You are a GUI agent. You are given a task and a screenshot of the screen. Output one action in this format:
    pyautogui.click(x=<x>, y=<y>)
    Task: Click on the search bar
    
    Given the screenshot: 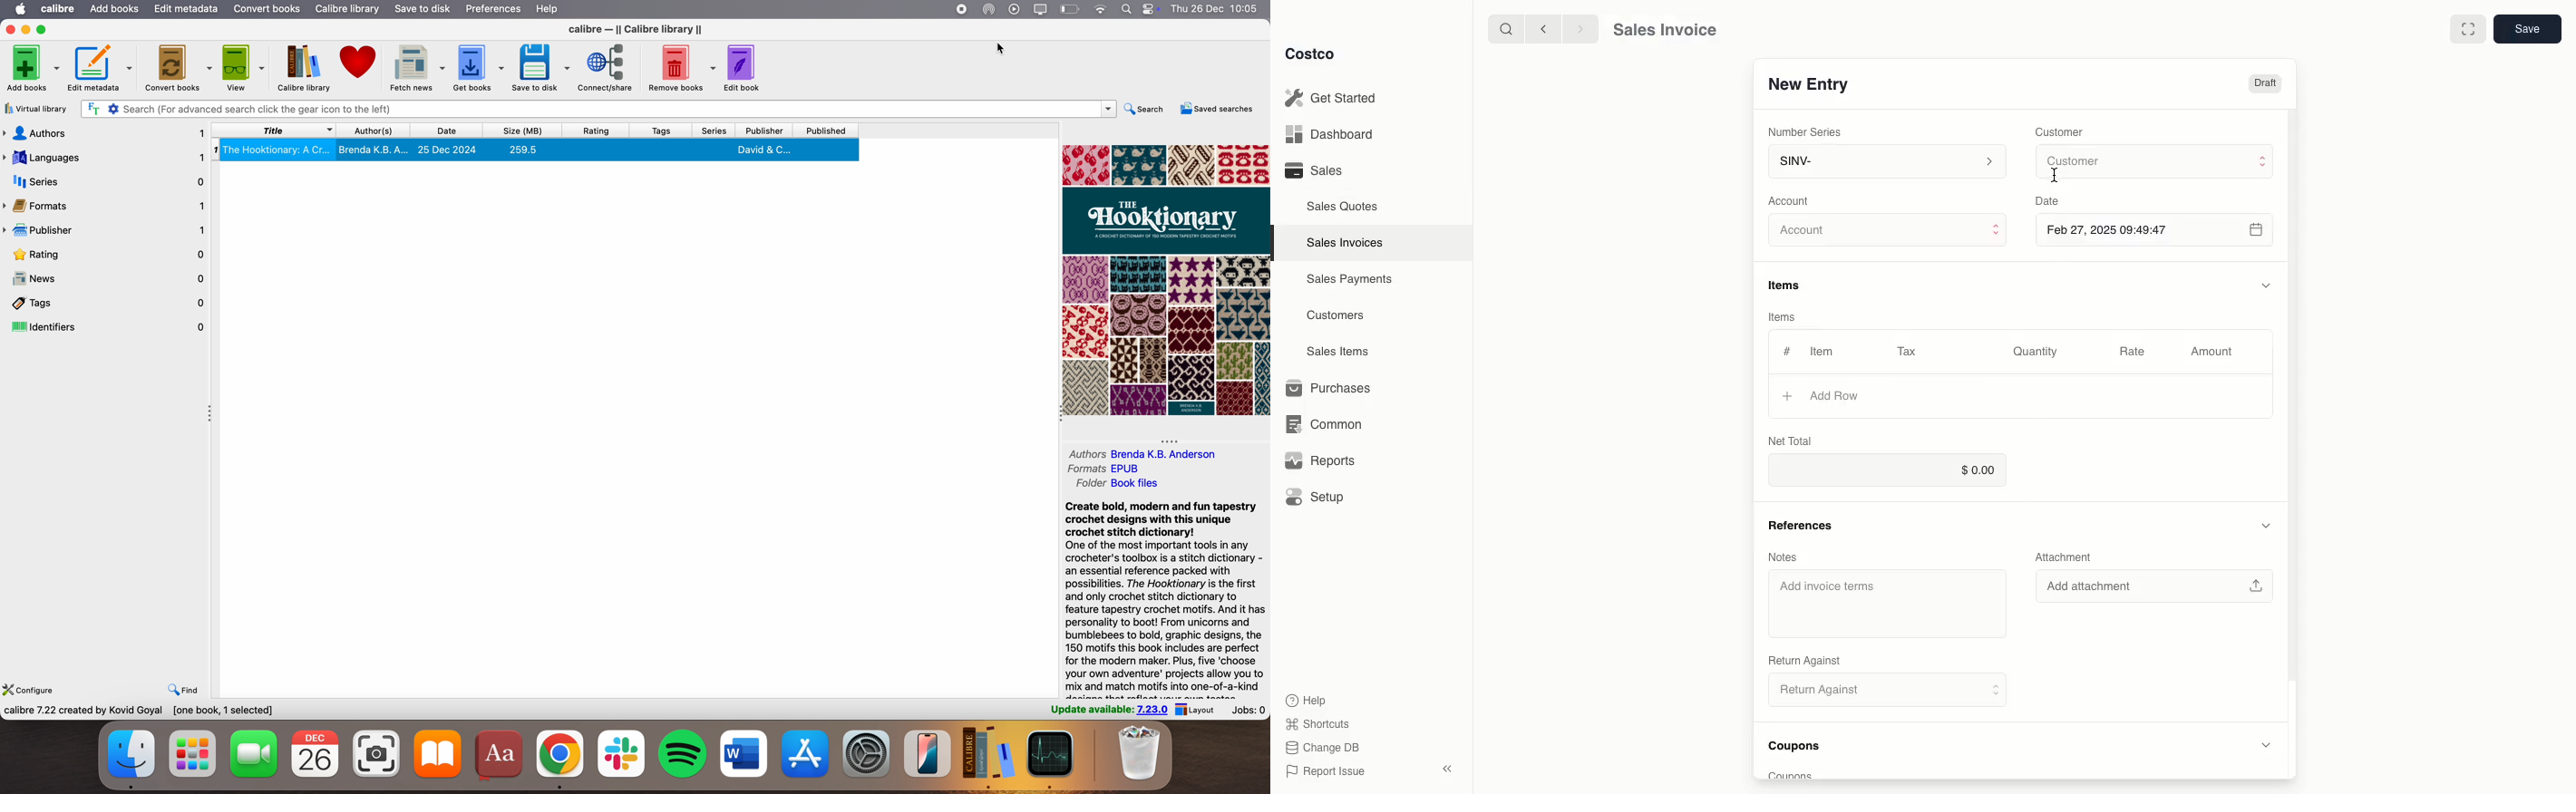 What is the action you would take?
    pyautogui.click(x=597, y=109)
    